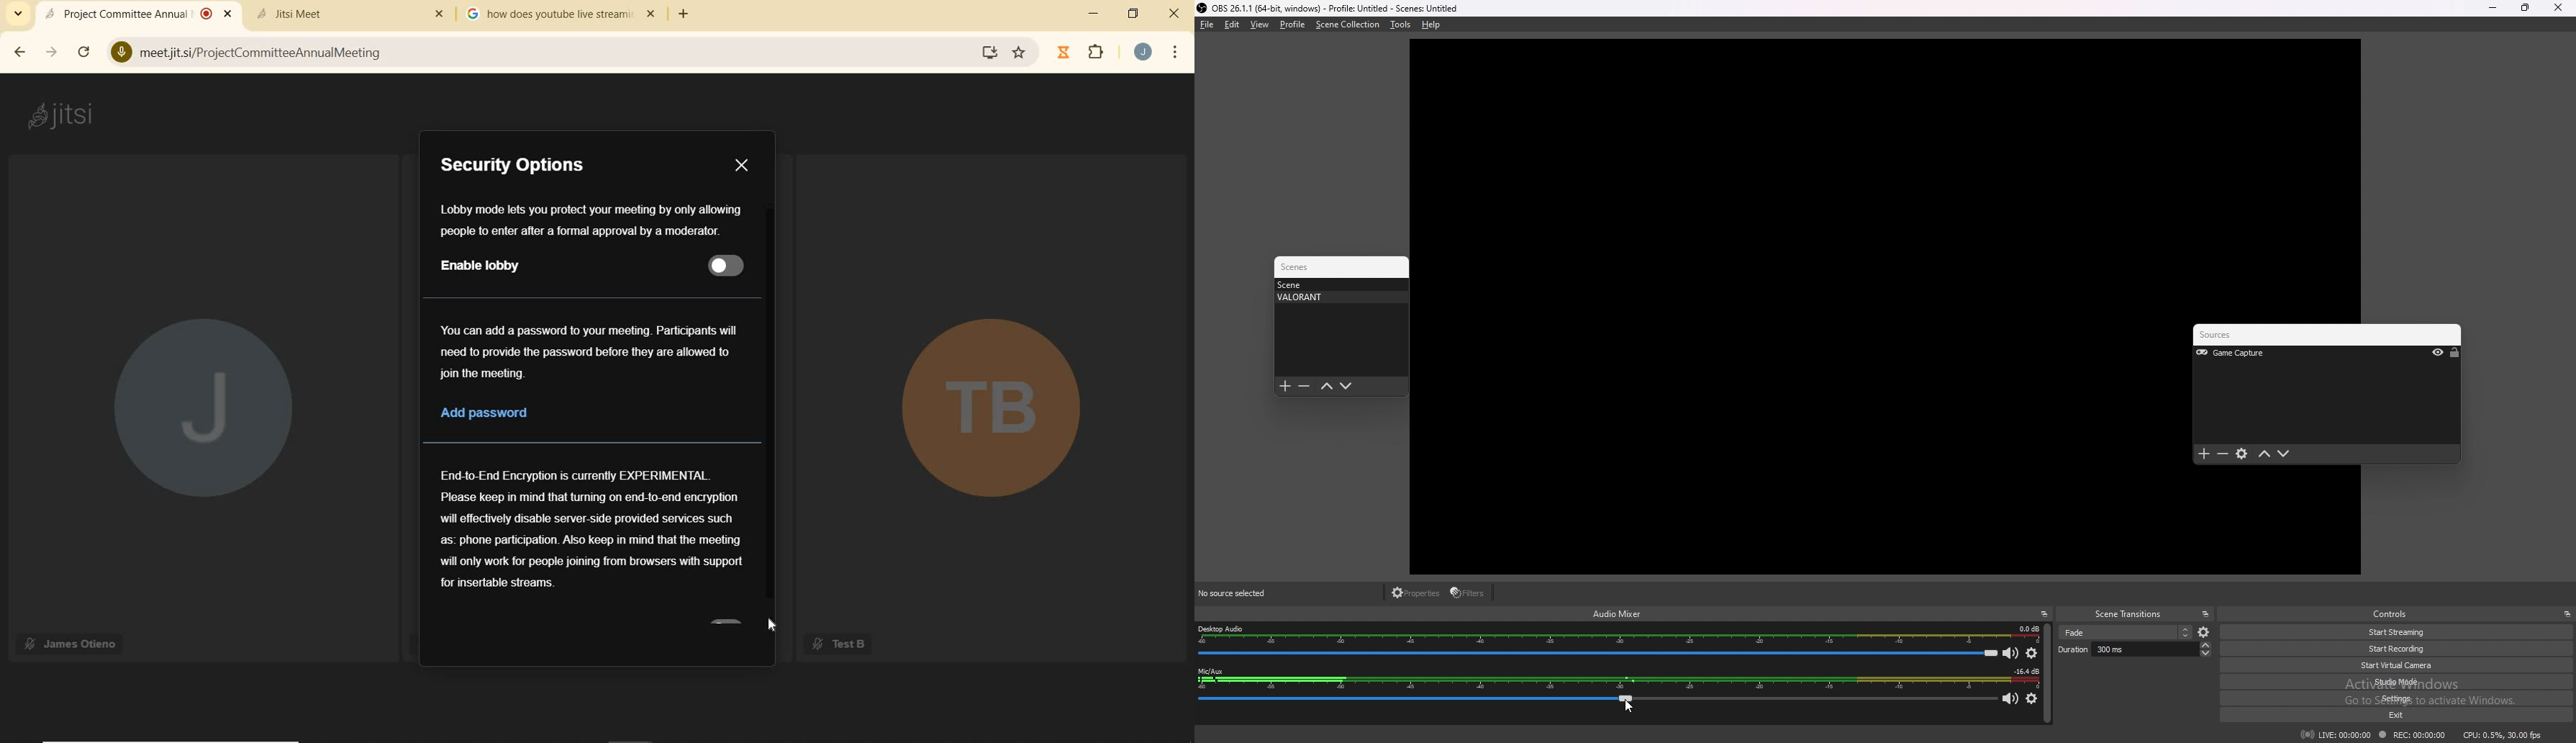  What do you see at coordinates (2204, 454) in the screenshot?
I see `add` at bounding box center [2204, 454].